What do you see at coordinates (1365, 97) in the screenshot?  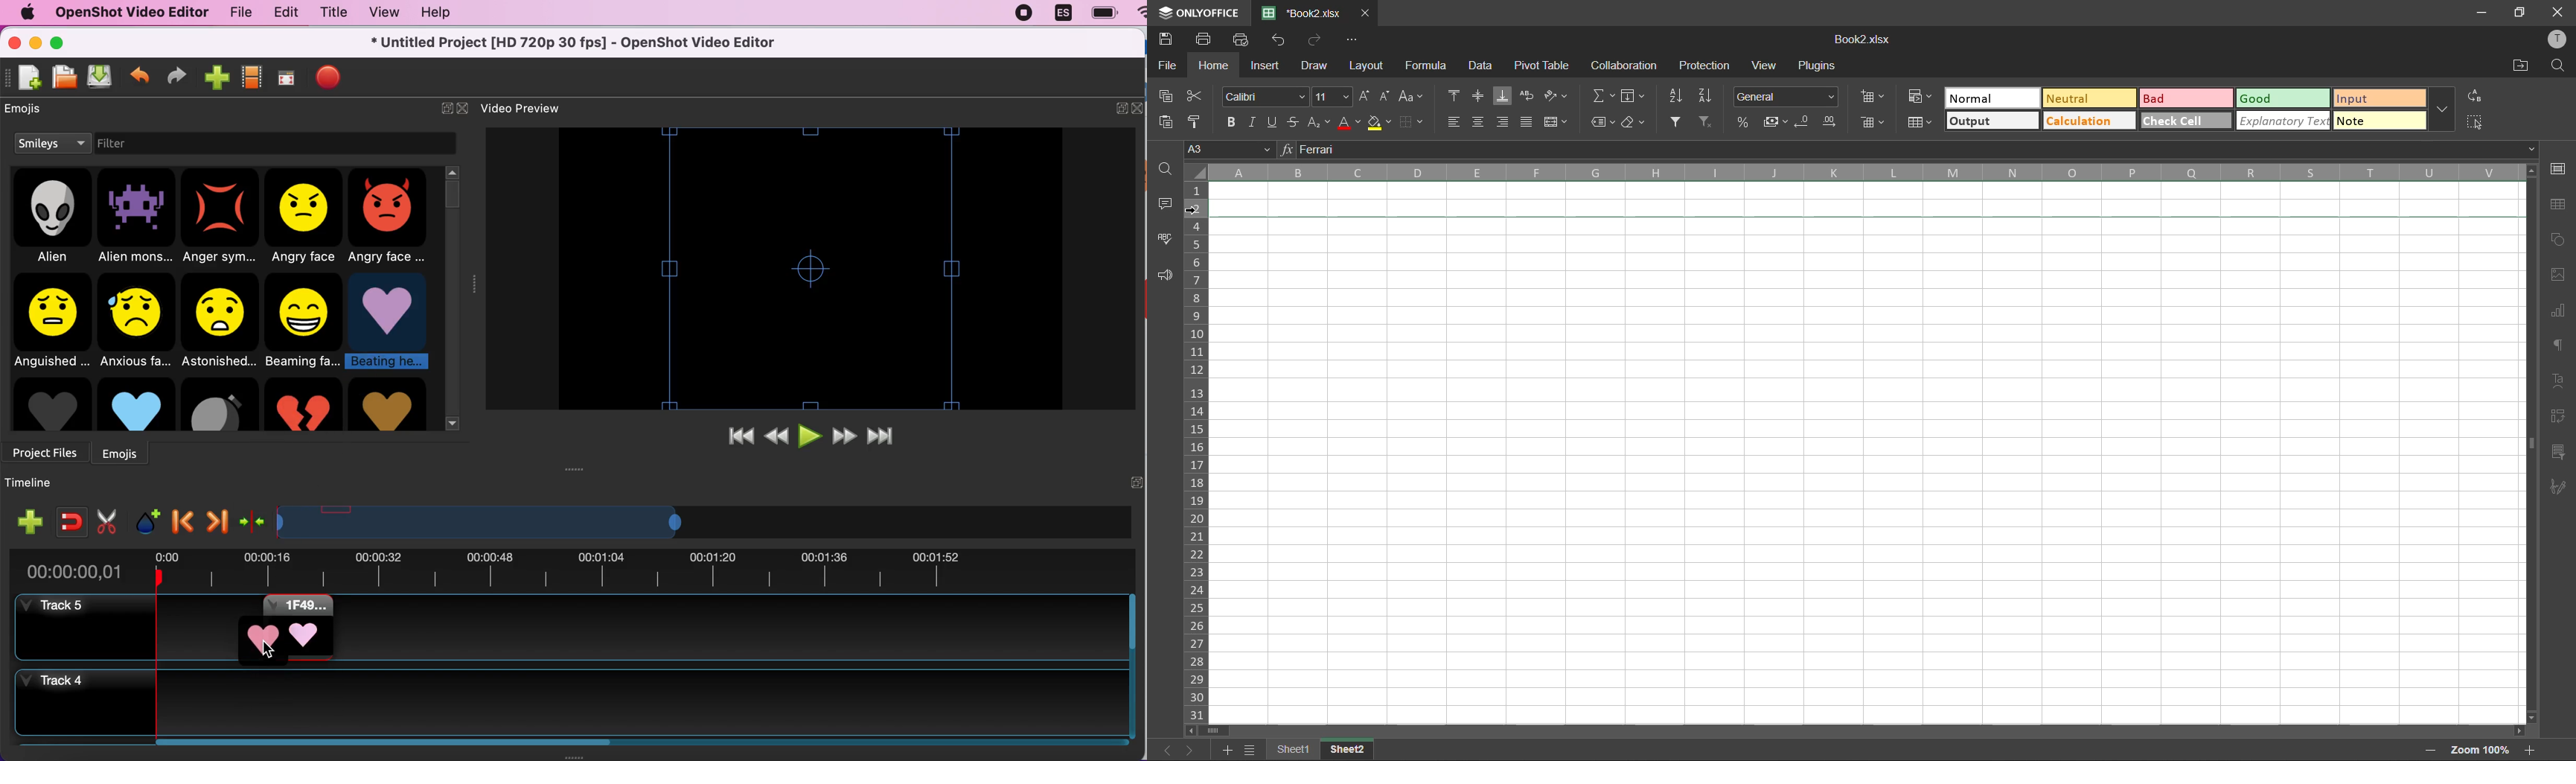 I see `increment size` at bounding box center [1365, 97].